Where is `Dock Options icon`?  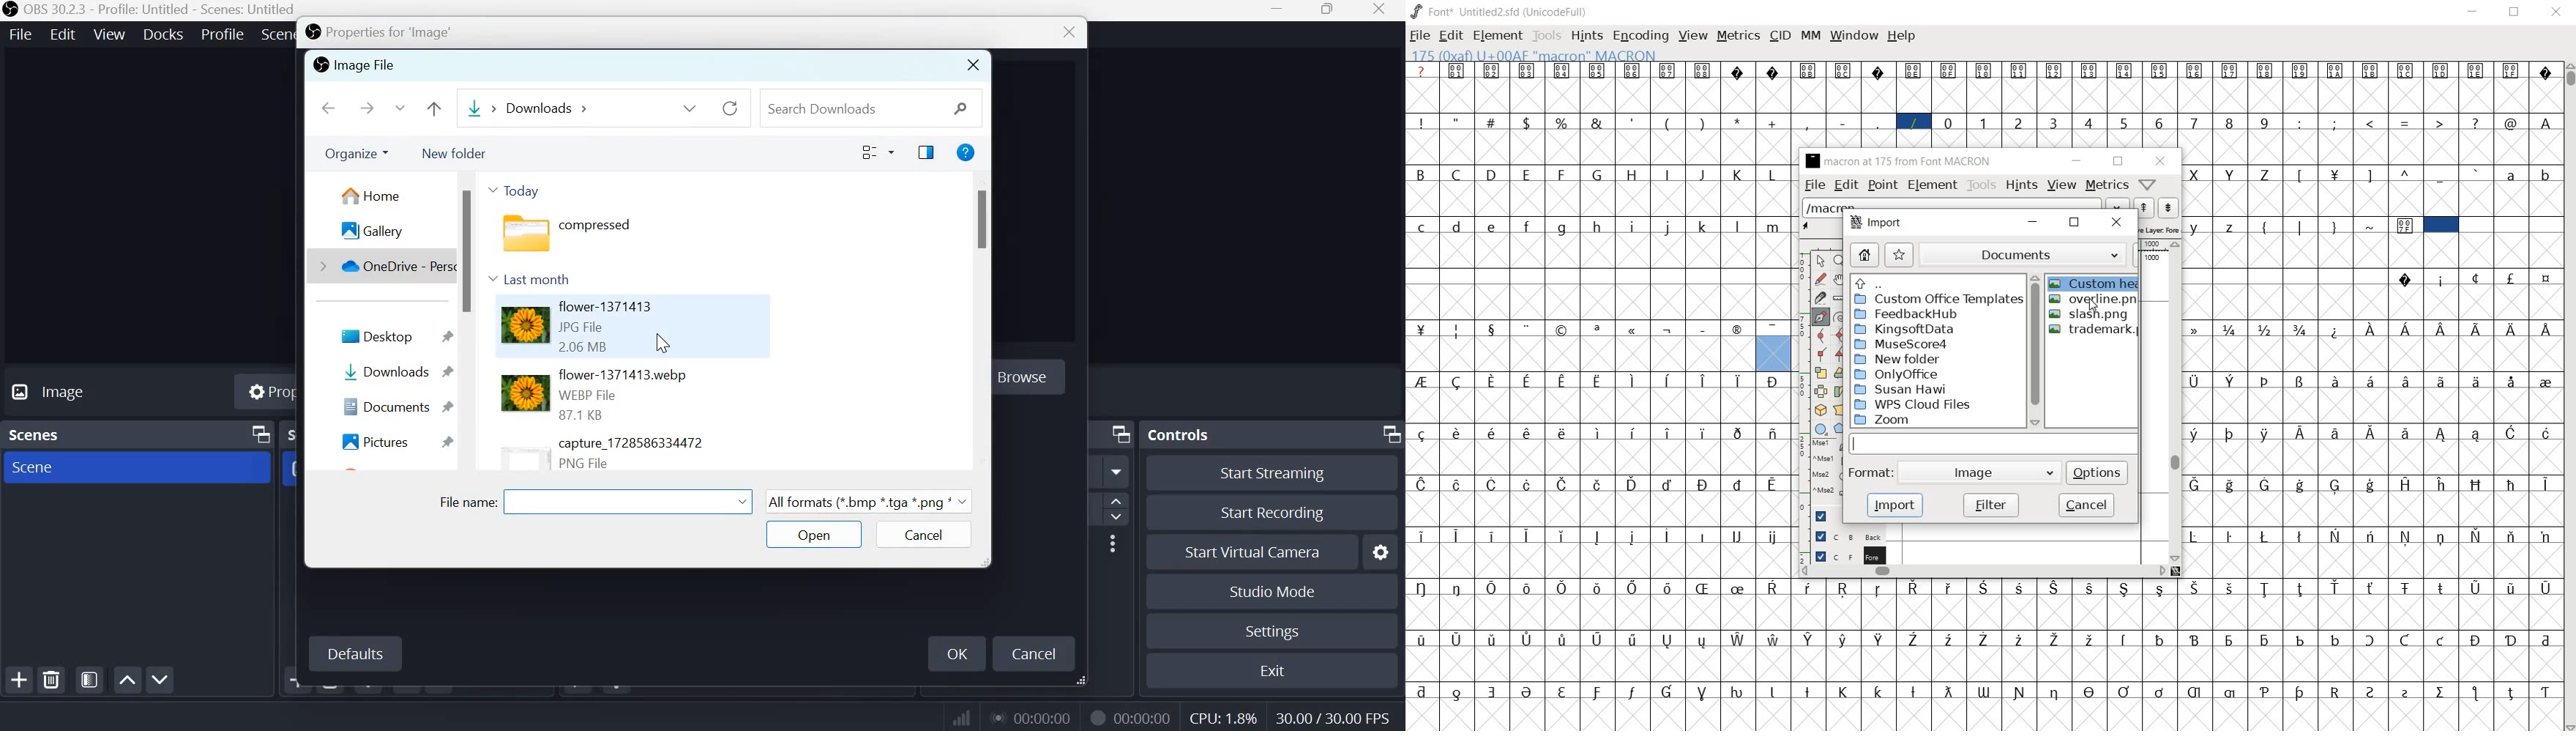 Dock Options icon is located at coordinates (1121, 434).